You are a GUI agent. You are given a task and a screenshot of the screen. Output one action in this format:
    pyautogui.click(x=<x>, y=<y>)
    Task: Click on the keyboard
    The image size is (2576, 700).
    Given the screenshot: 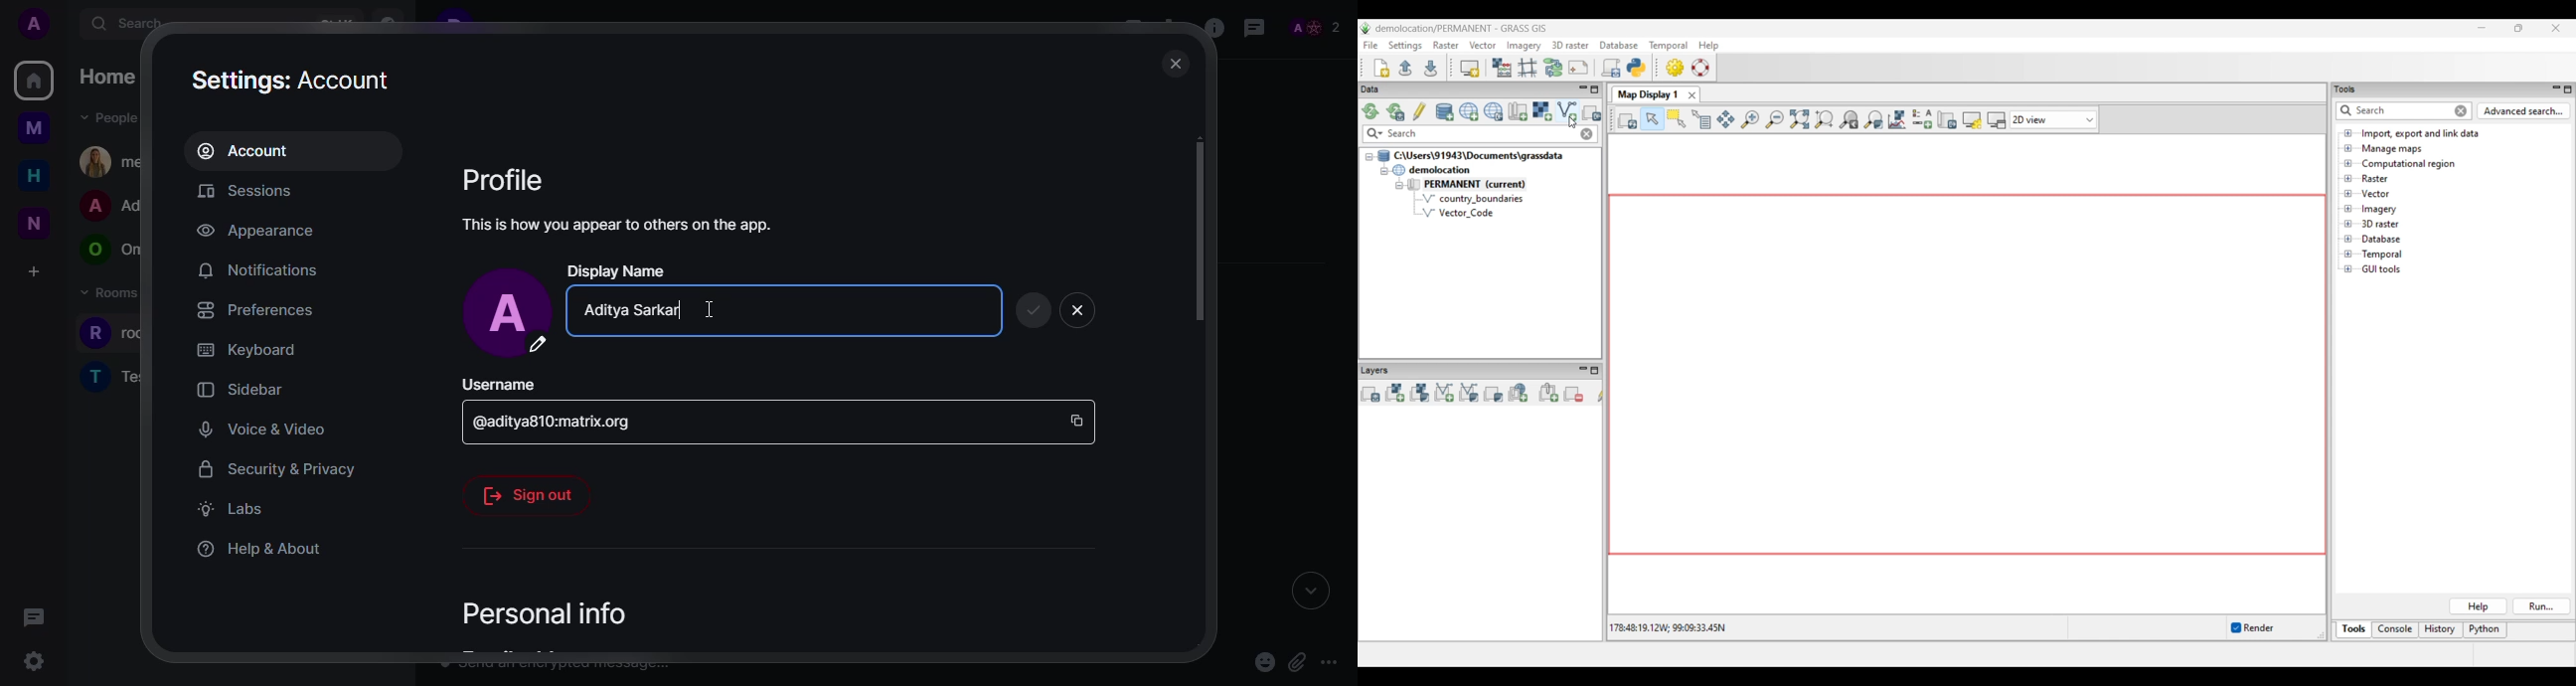 What is the action you would take?
    pyautogui.click(x=246, y=348)
    